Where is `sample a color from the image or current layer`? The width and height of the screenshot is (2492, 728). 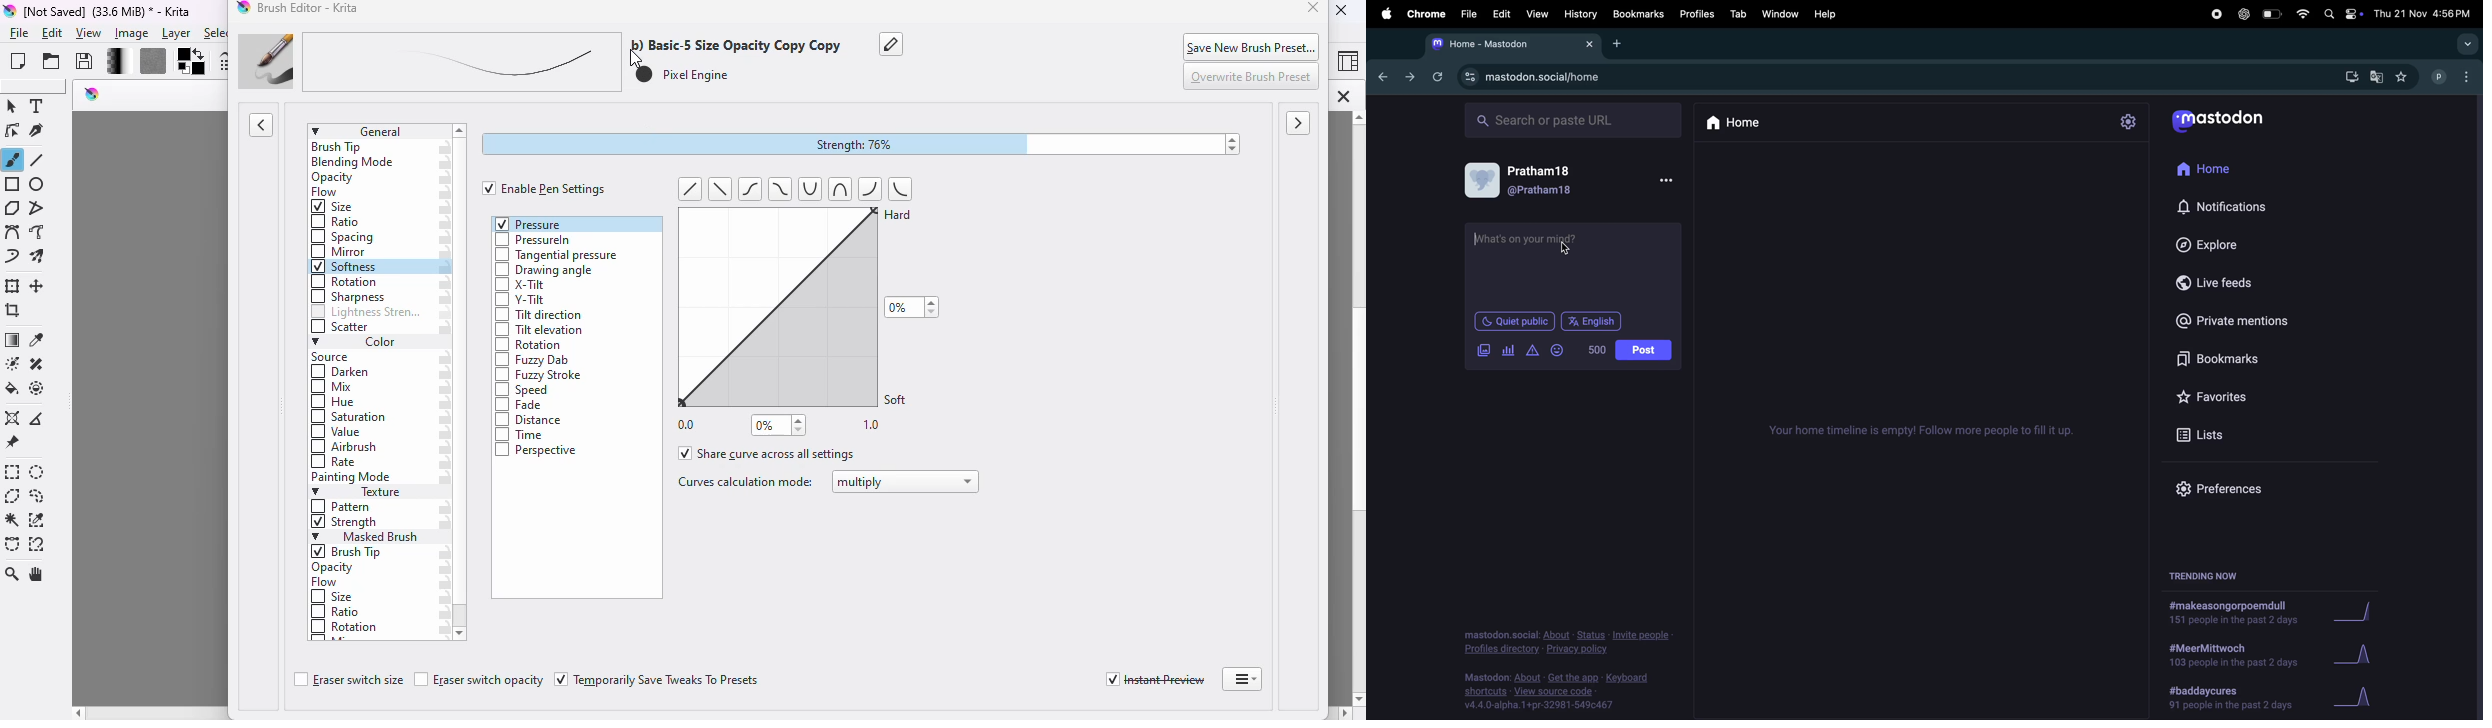 sample a color from the image or current layer is located at coordinates (37, 339).